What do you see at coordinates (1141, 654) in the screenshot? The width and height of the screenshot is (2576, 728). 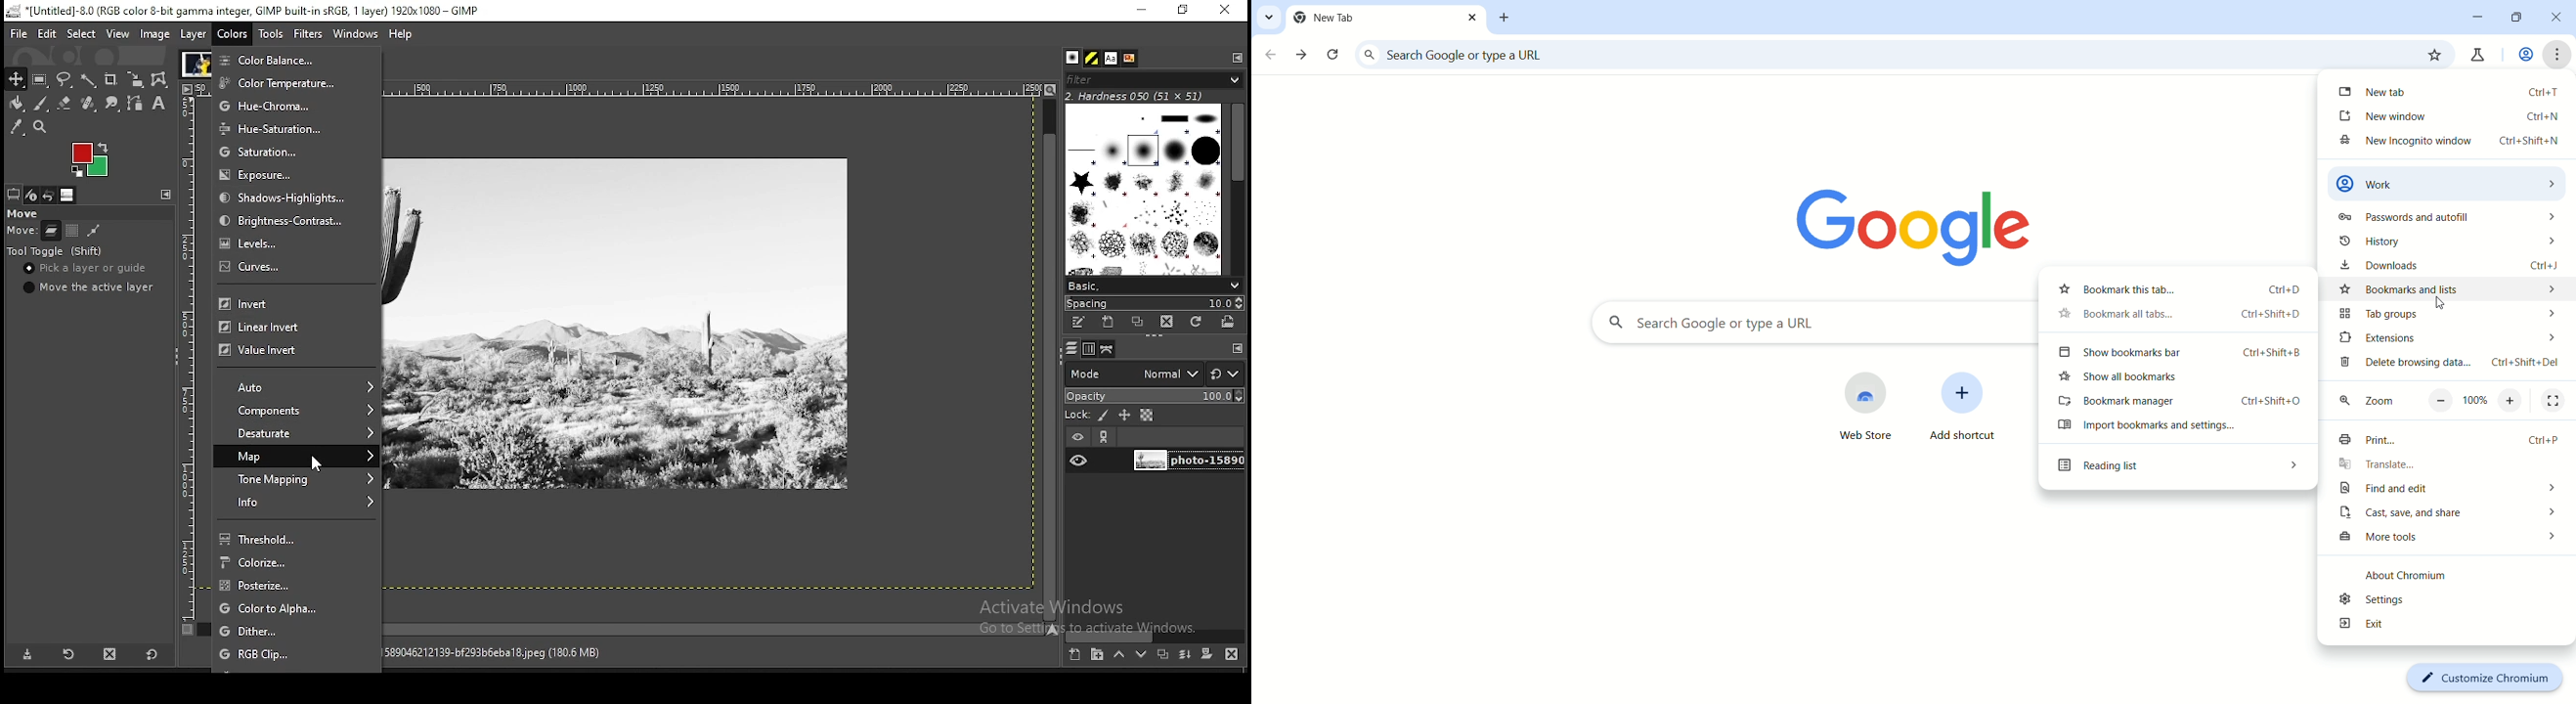 I see `move layer one step down` at bounding box center [1141, 654].